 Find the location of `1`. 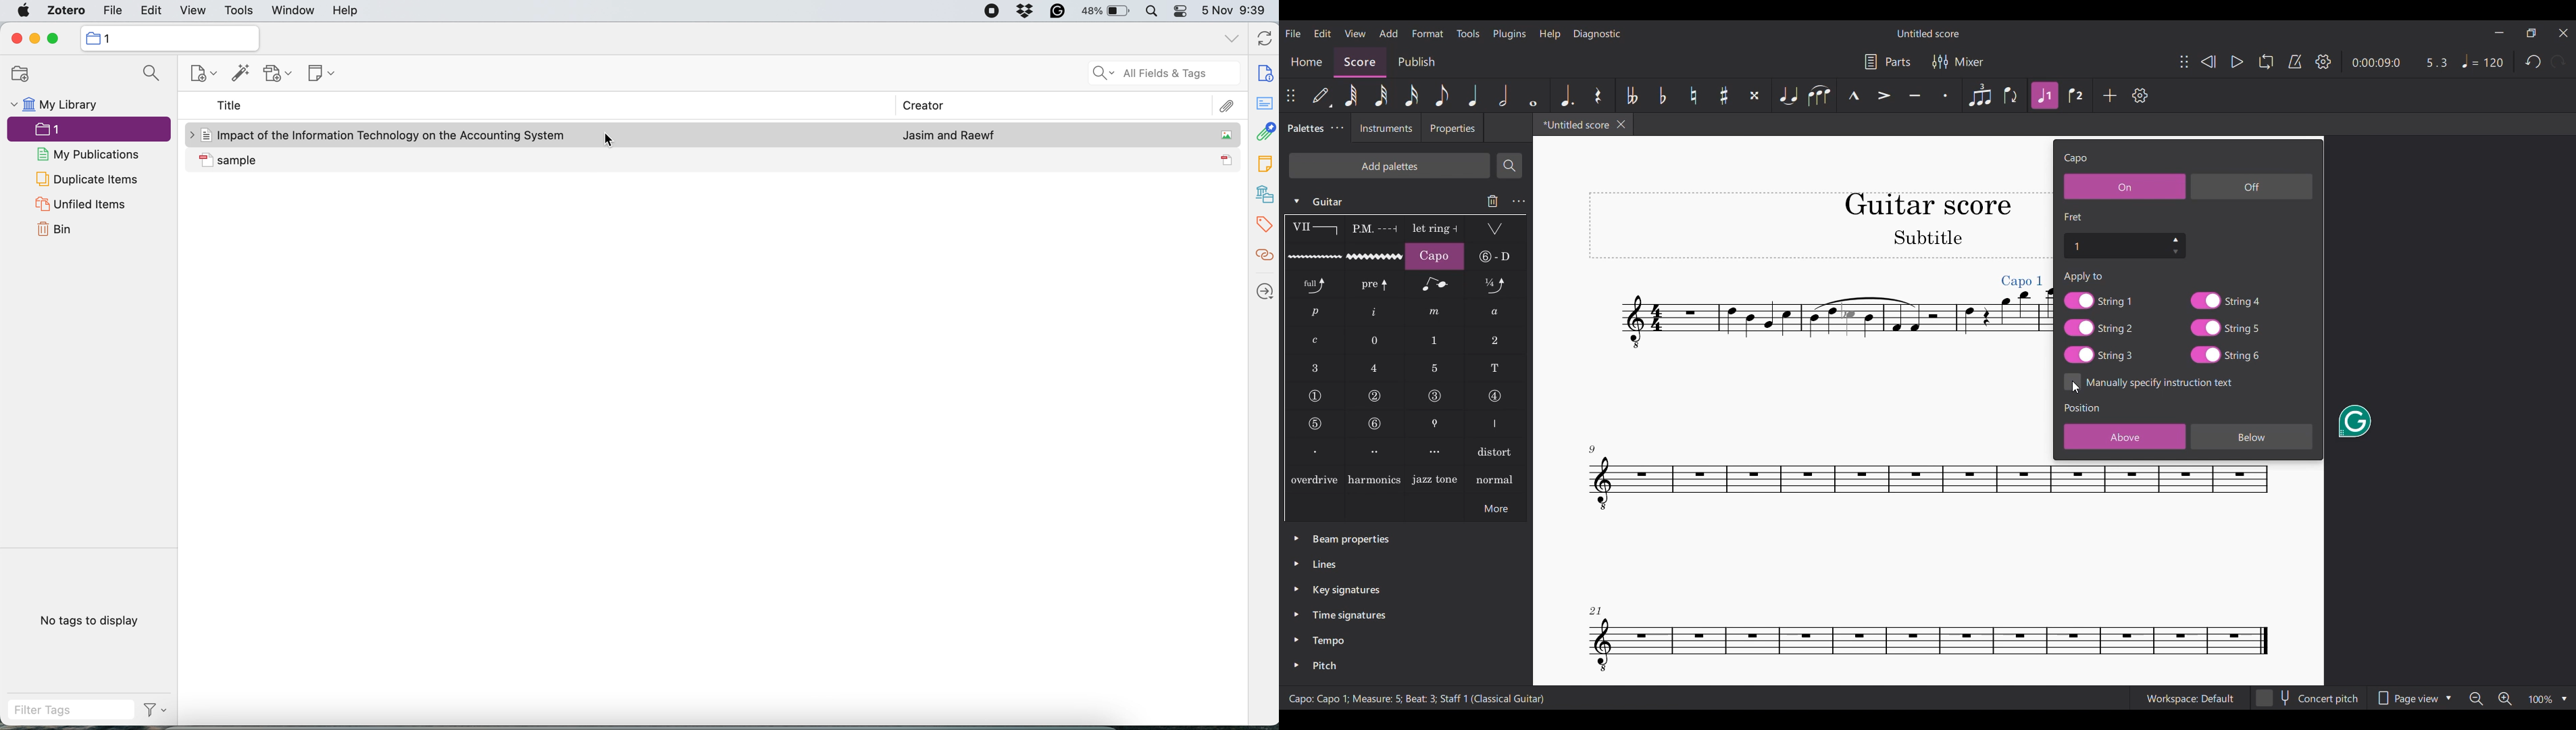

1 is located at coordinates (92, 130).